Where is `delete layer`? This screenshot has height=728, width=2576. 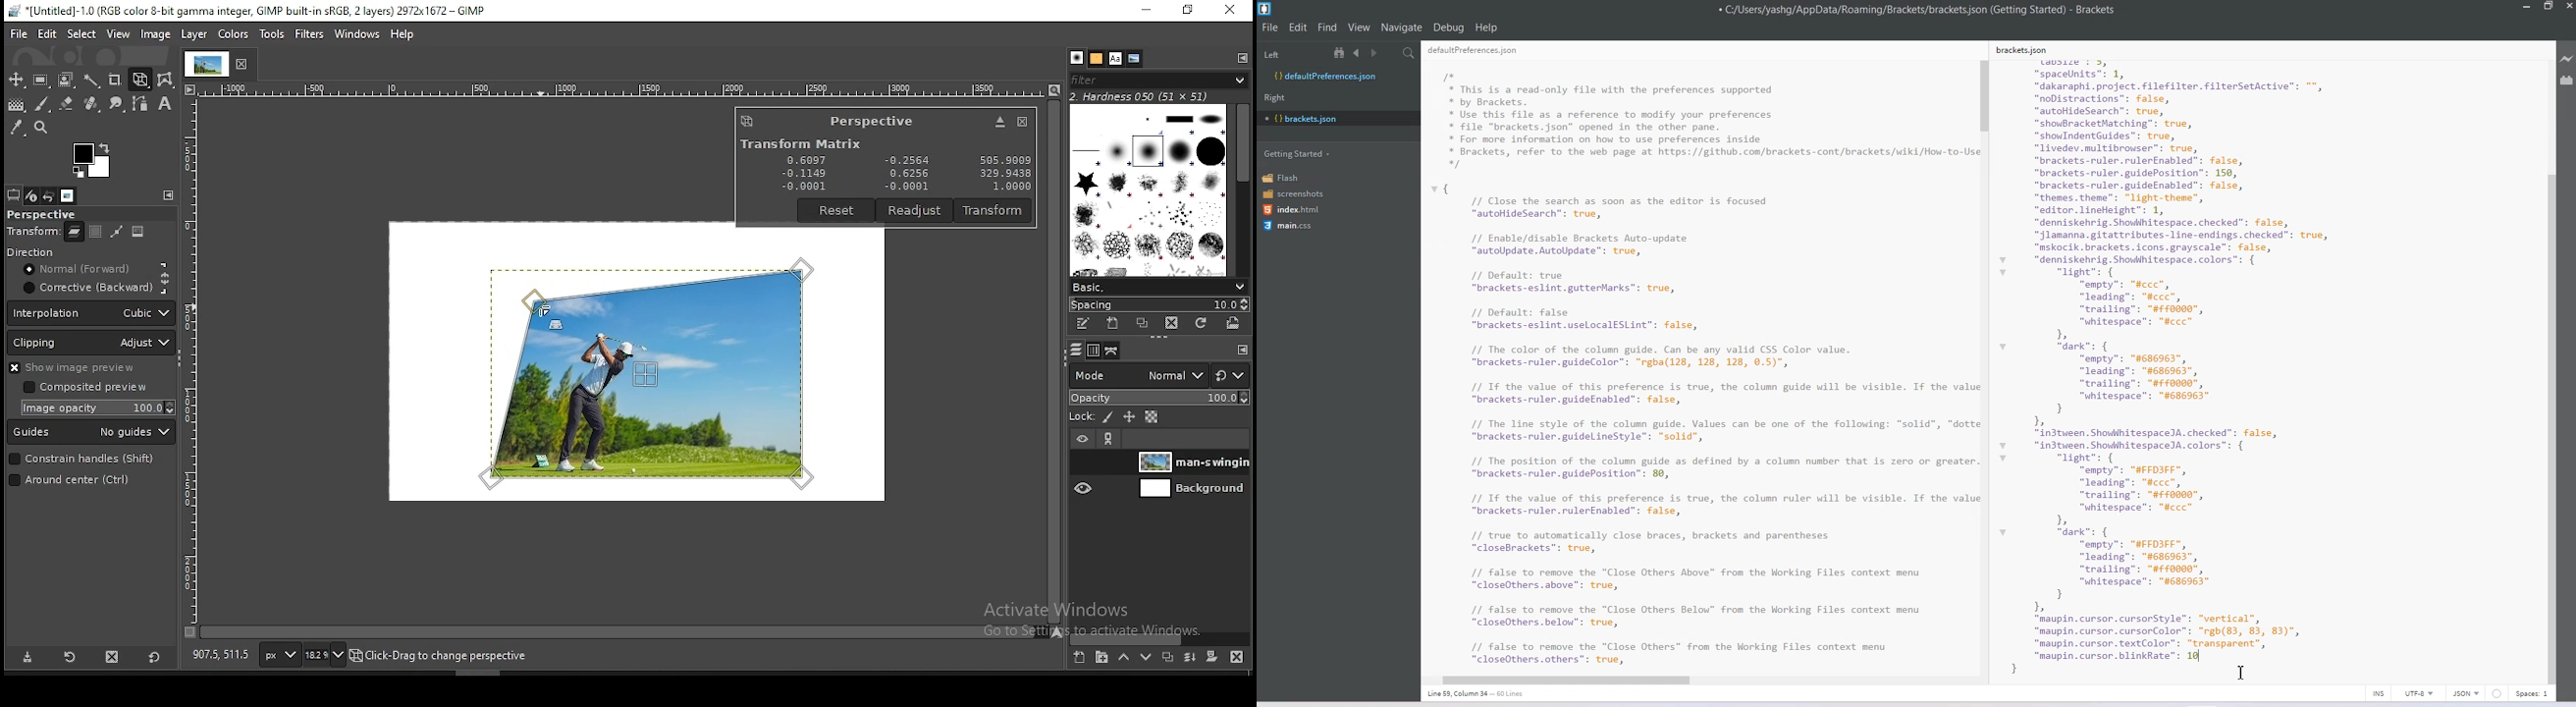
delete layer is located at coordinates (1237, 656).